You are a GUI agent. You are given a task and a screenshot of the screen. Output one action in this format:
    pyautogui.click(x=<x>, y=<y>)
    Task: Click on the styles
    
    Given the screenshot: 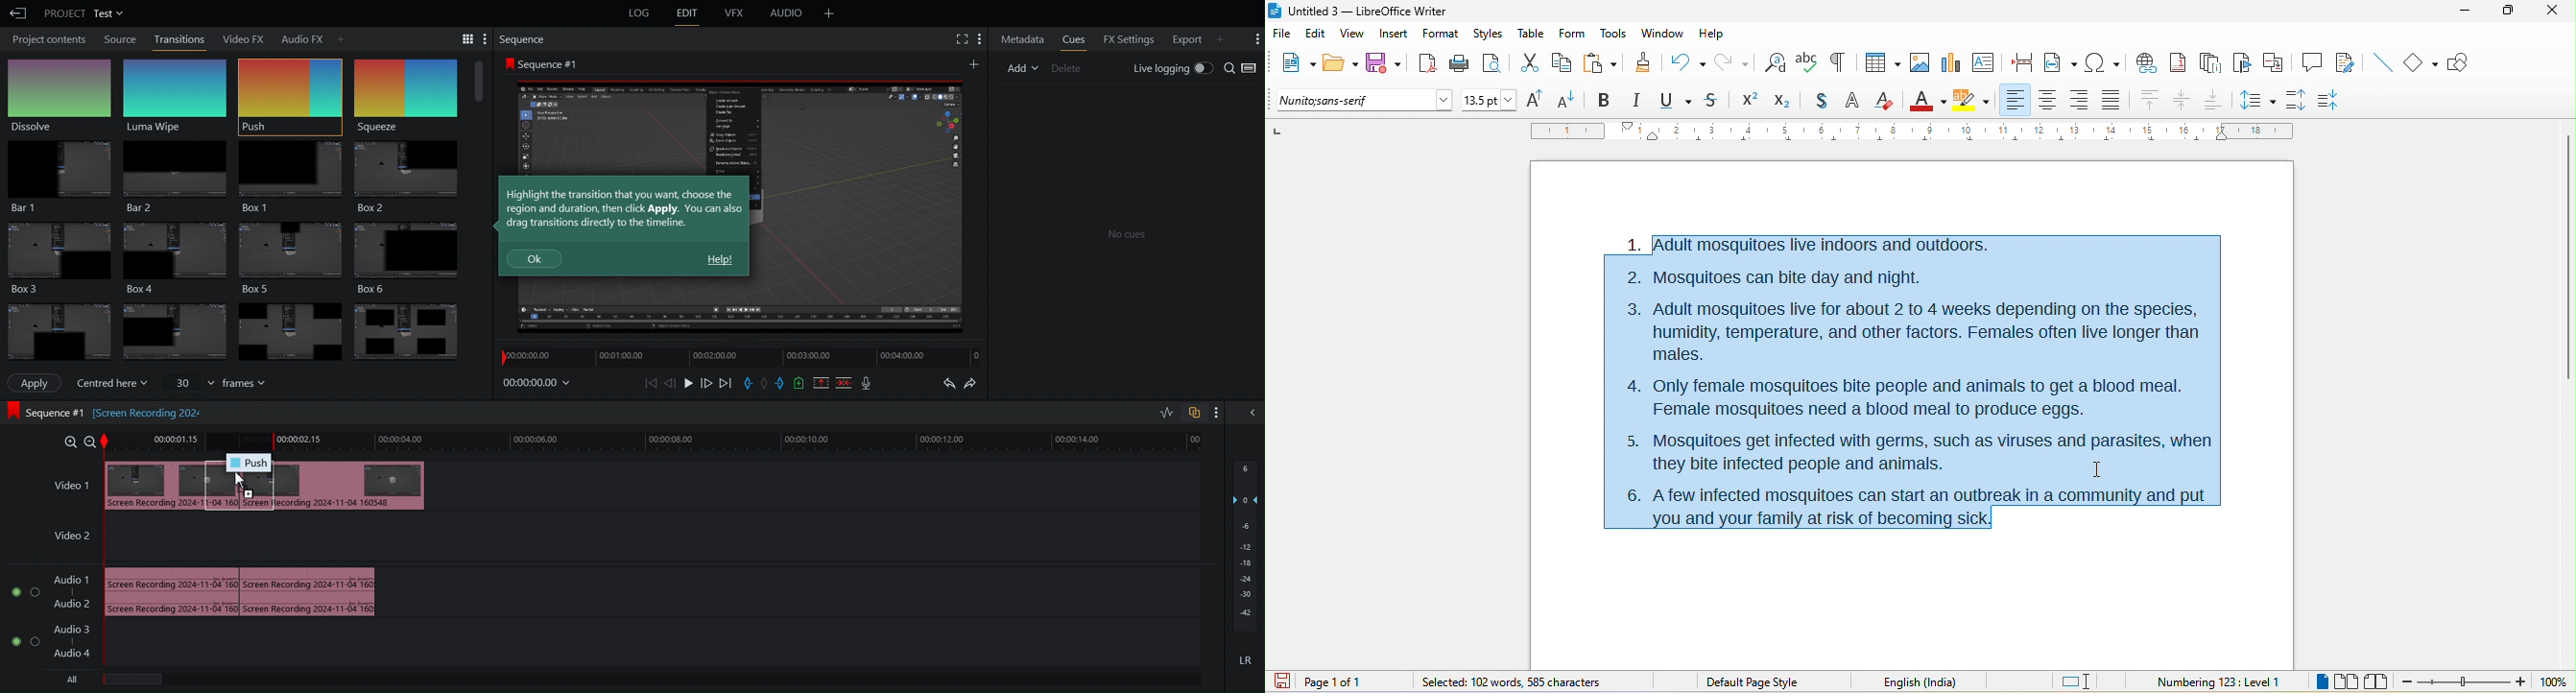 What is the action you would take?
    pyautogui.click(x=1488, y=34)
    